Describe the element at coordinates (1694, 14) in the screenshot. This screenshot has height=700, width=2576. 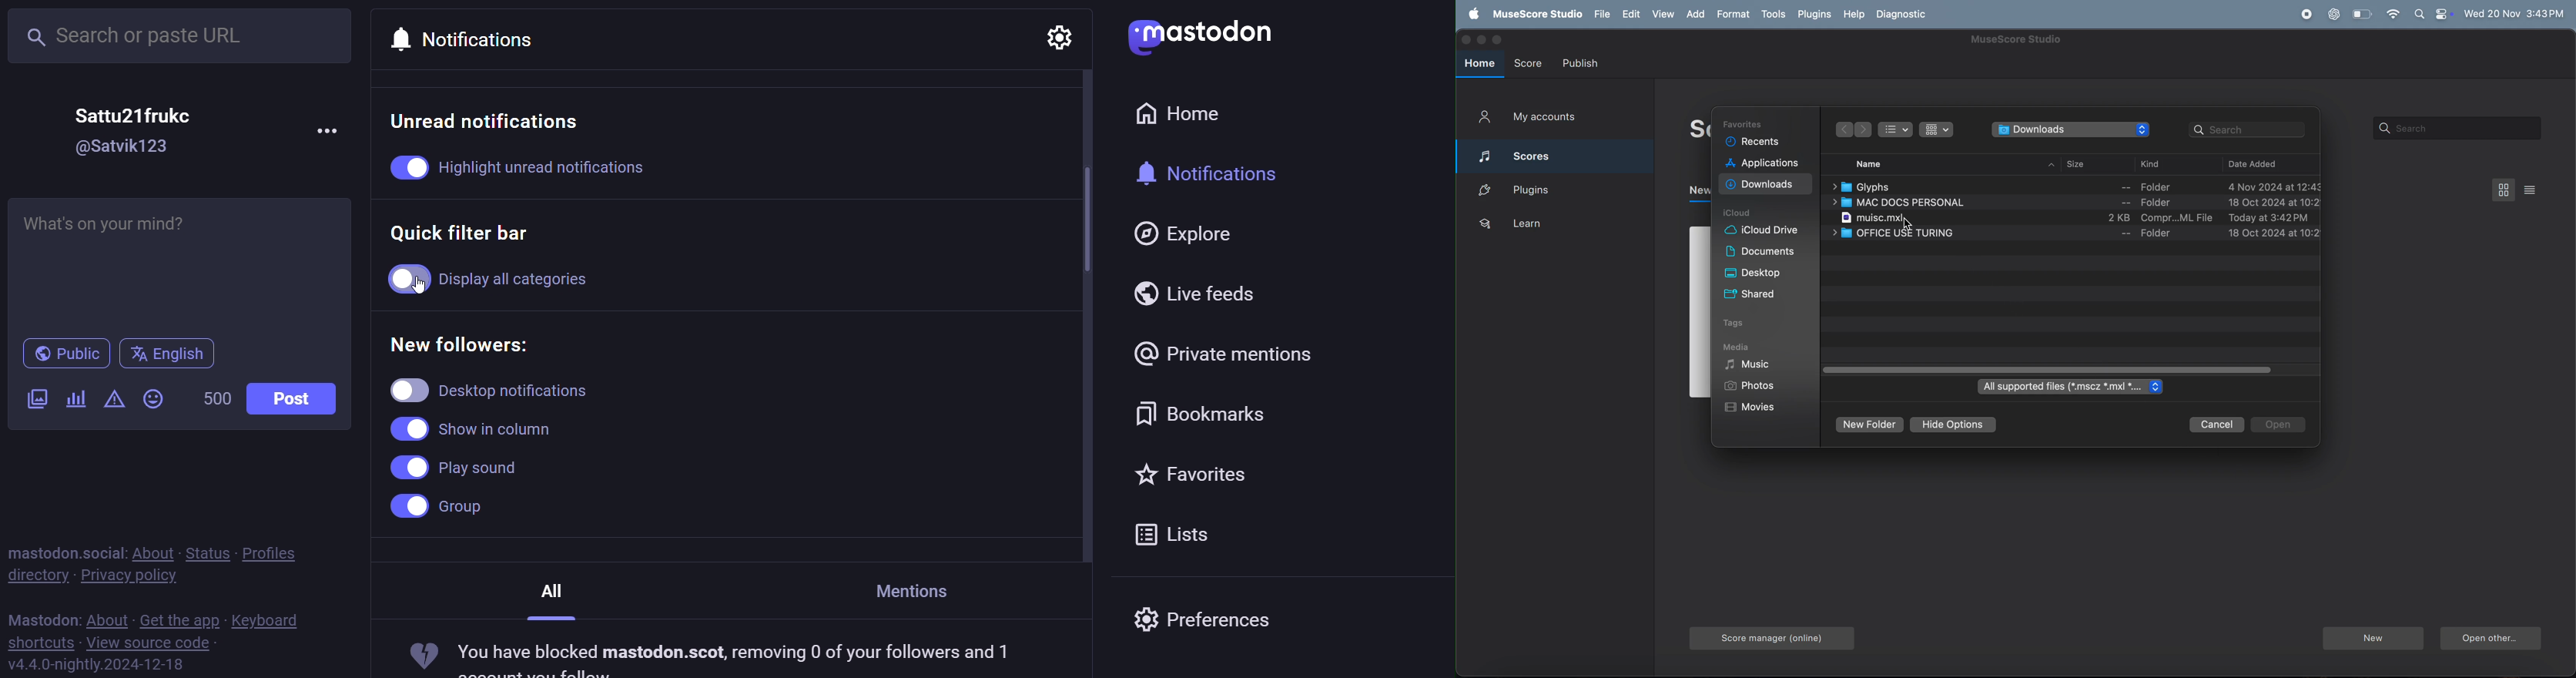
I see `add` at that location.